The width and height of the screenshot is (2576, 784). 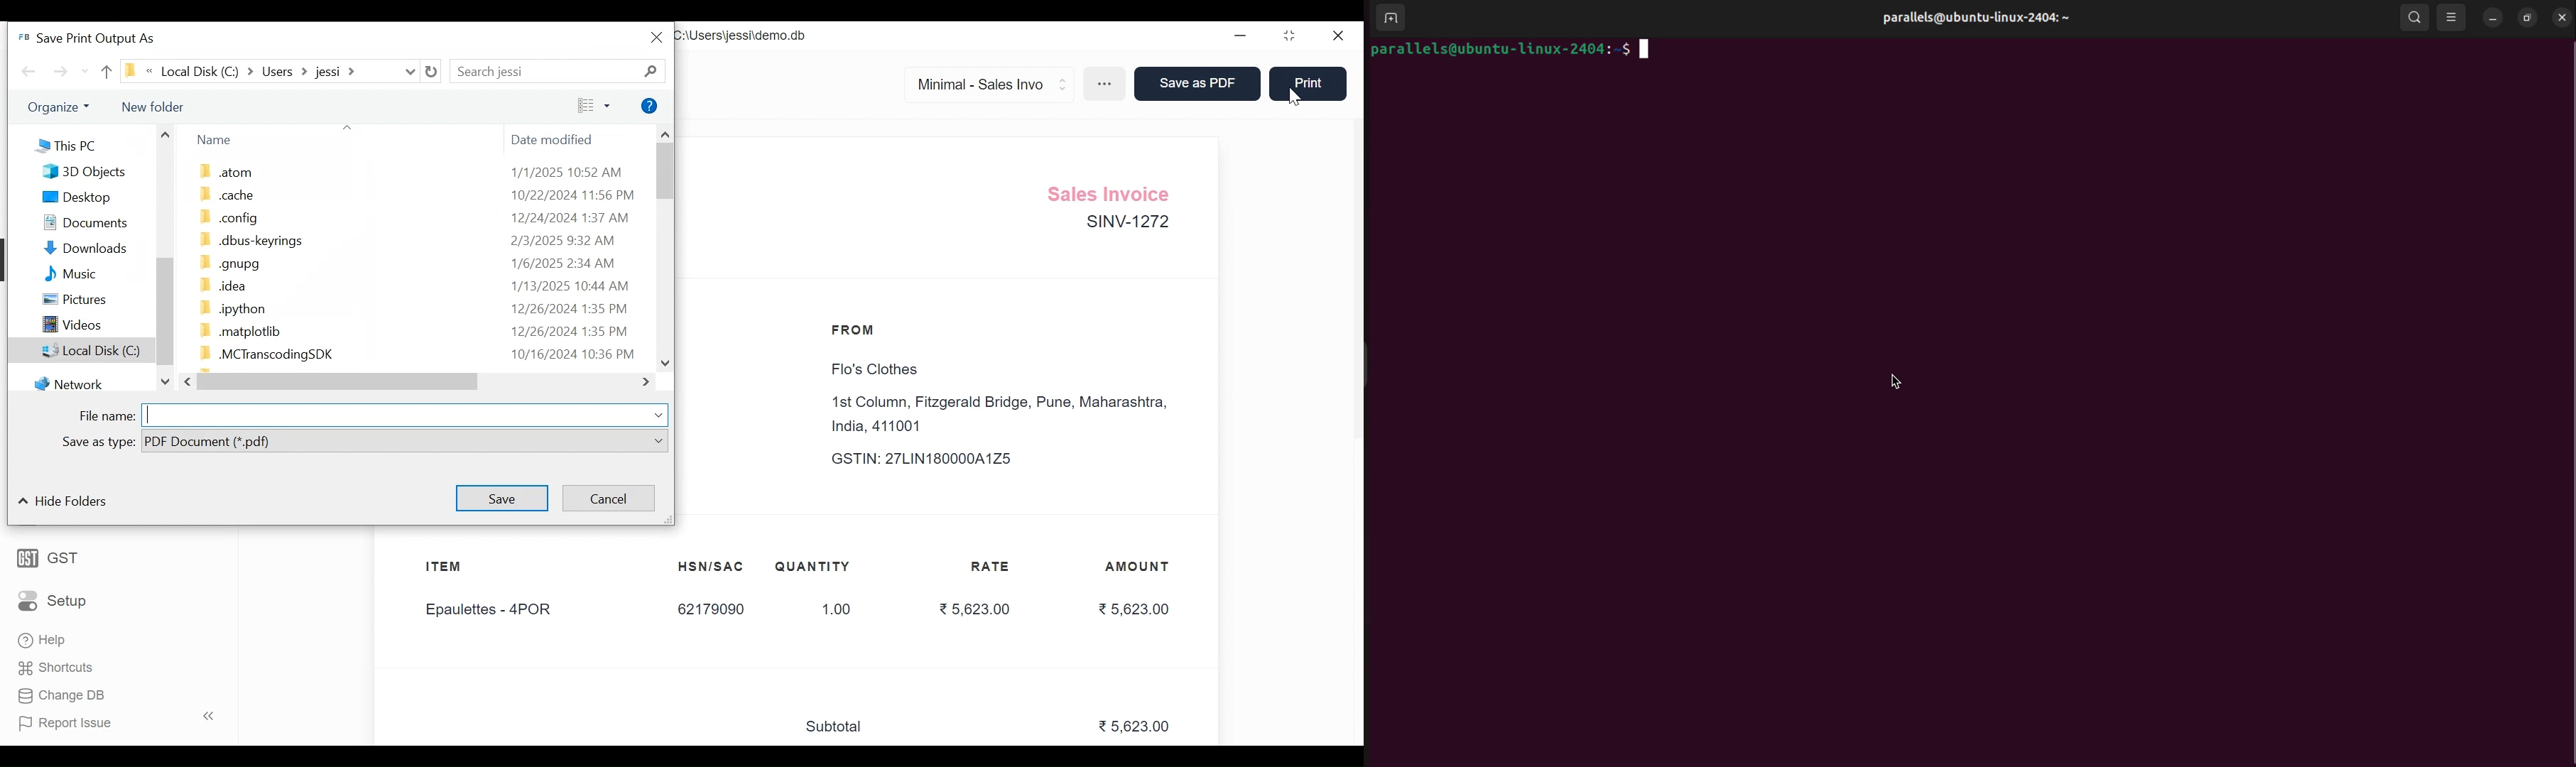 I want to click on 1/1/2025 10:52 AM, so click(x=568, y=171).